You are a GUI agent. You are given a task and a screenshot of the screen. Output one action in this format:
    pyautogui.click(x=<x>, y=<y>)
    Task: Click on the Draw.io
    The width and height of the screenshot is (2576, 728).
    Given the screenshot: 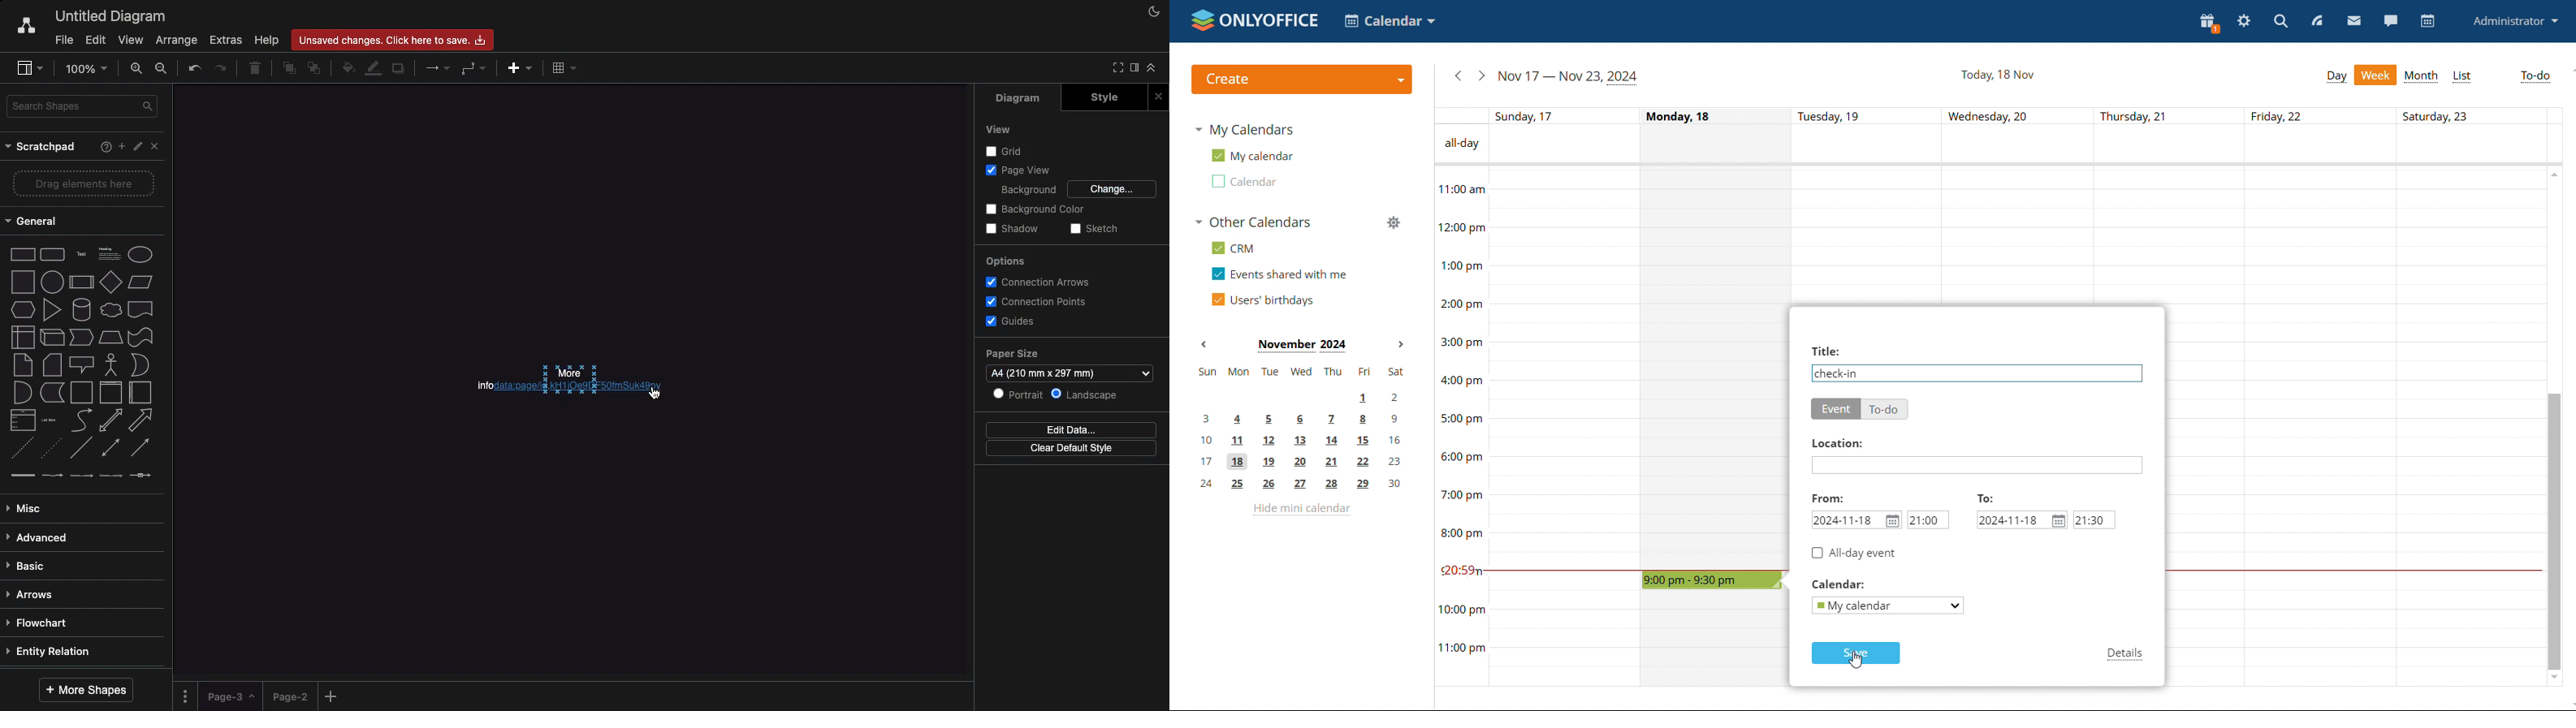 What is the action you would take?
    pyautogui.click(x=18, y=28)
    